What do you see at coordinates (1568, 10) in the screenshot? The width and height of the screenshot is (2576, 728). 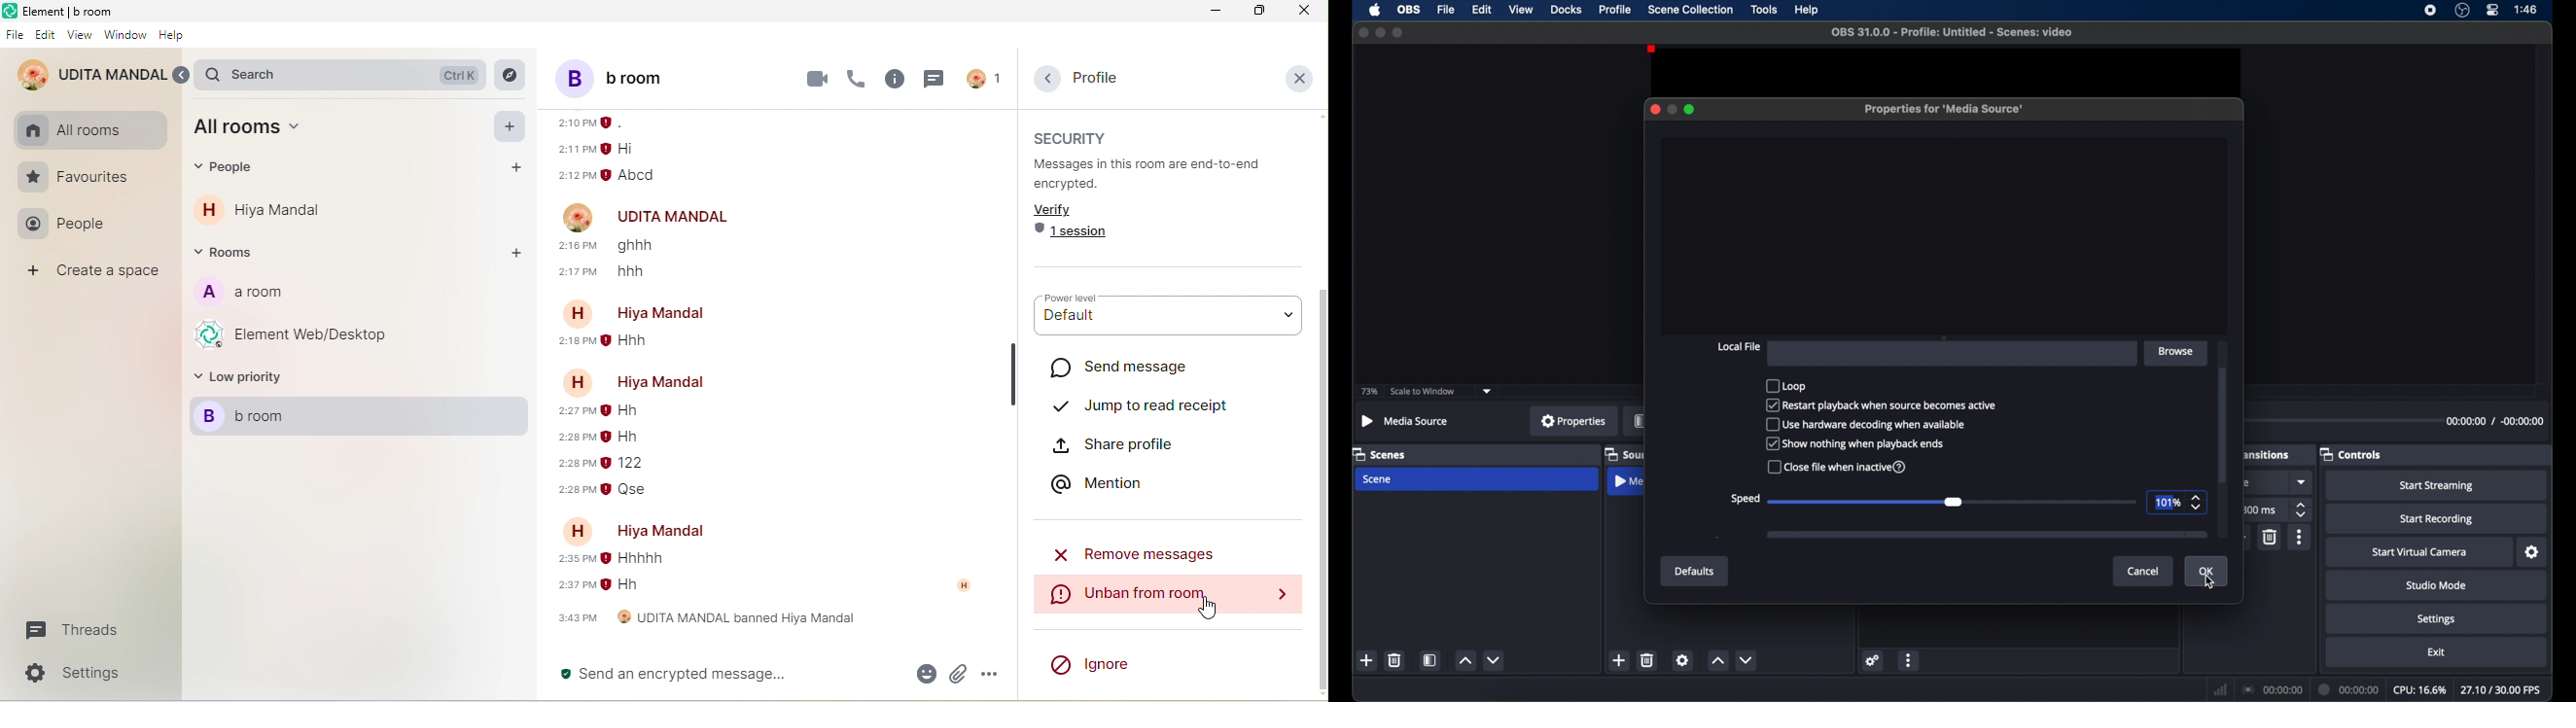 I see `docks` at bounding box center [1568, 10].